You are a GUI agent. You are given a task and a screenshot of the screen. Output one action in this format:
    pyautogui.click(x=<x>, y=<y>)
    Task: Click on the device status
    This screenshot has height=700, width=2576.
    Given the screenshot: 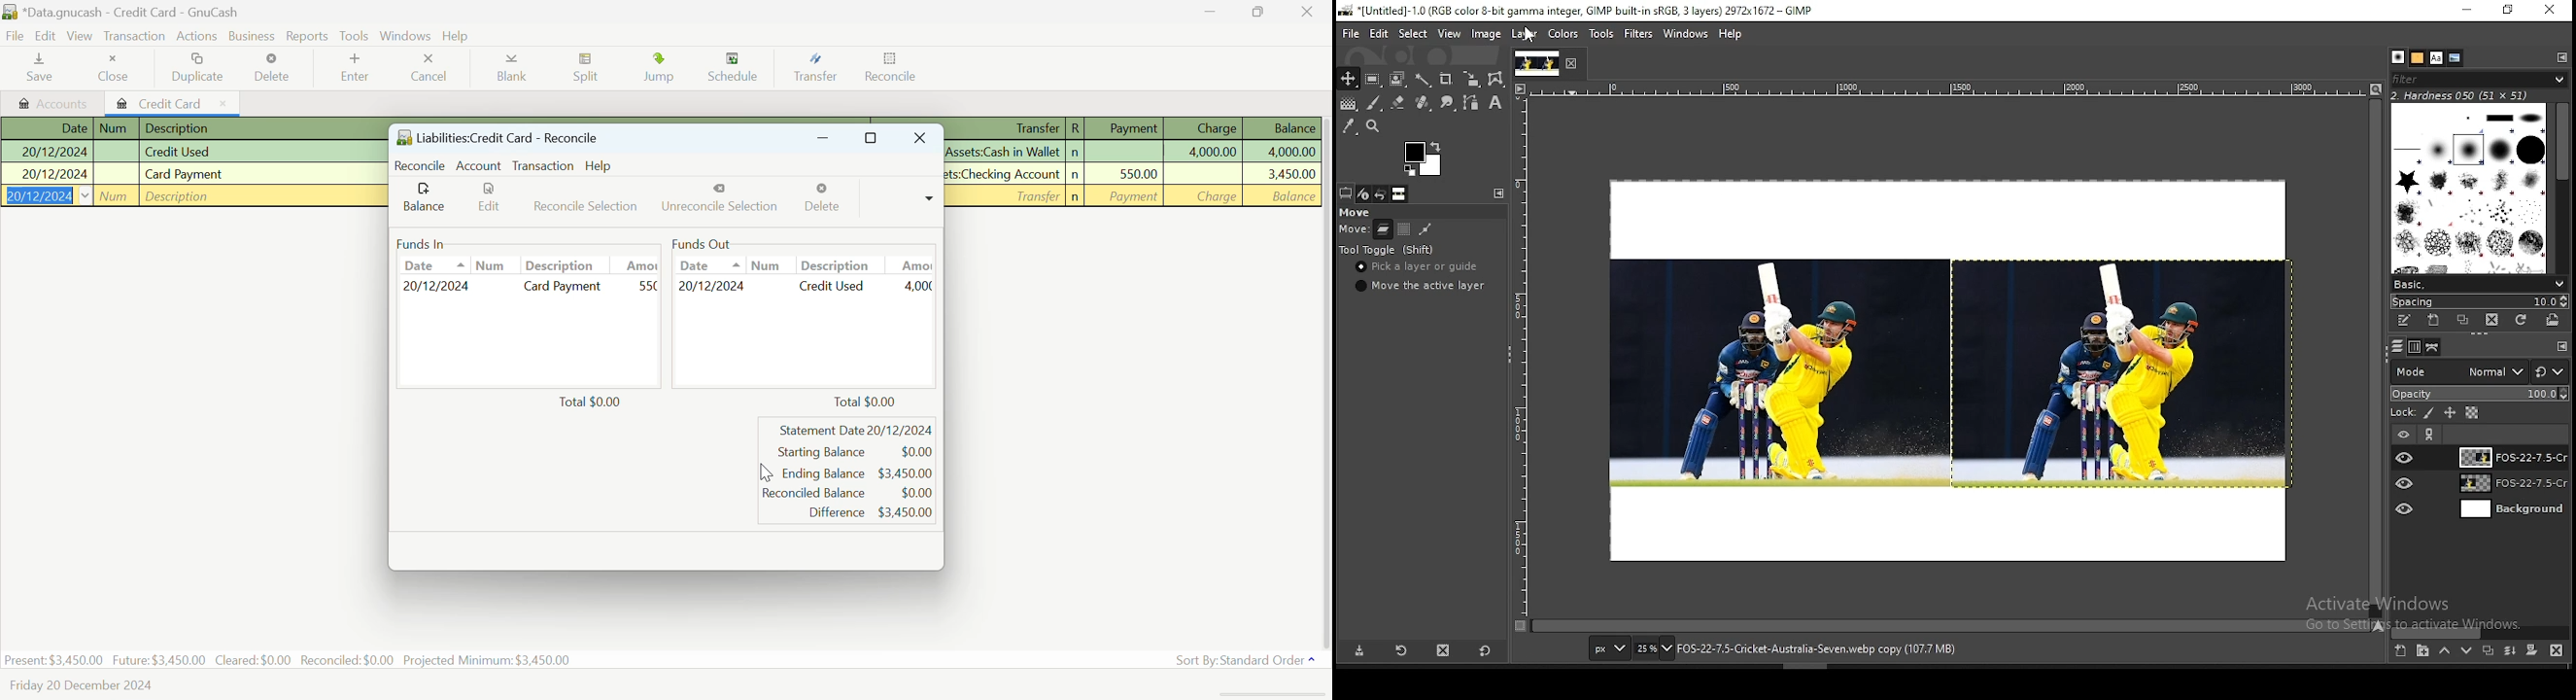 What is the action you would take?
    pyautogui.click(x=1364, y=193)
    